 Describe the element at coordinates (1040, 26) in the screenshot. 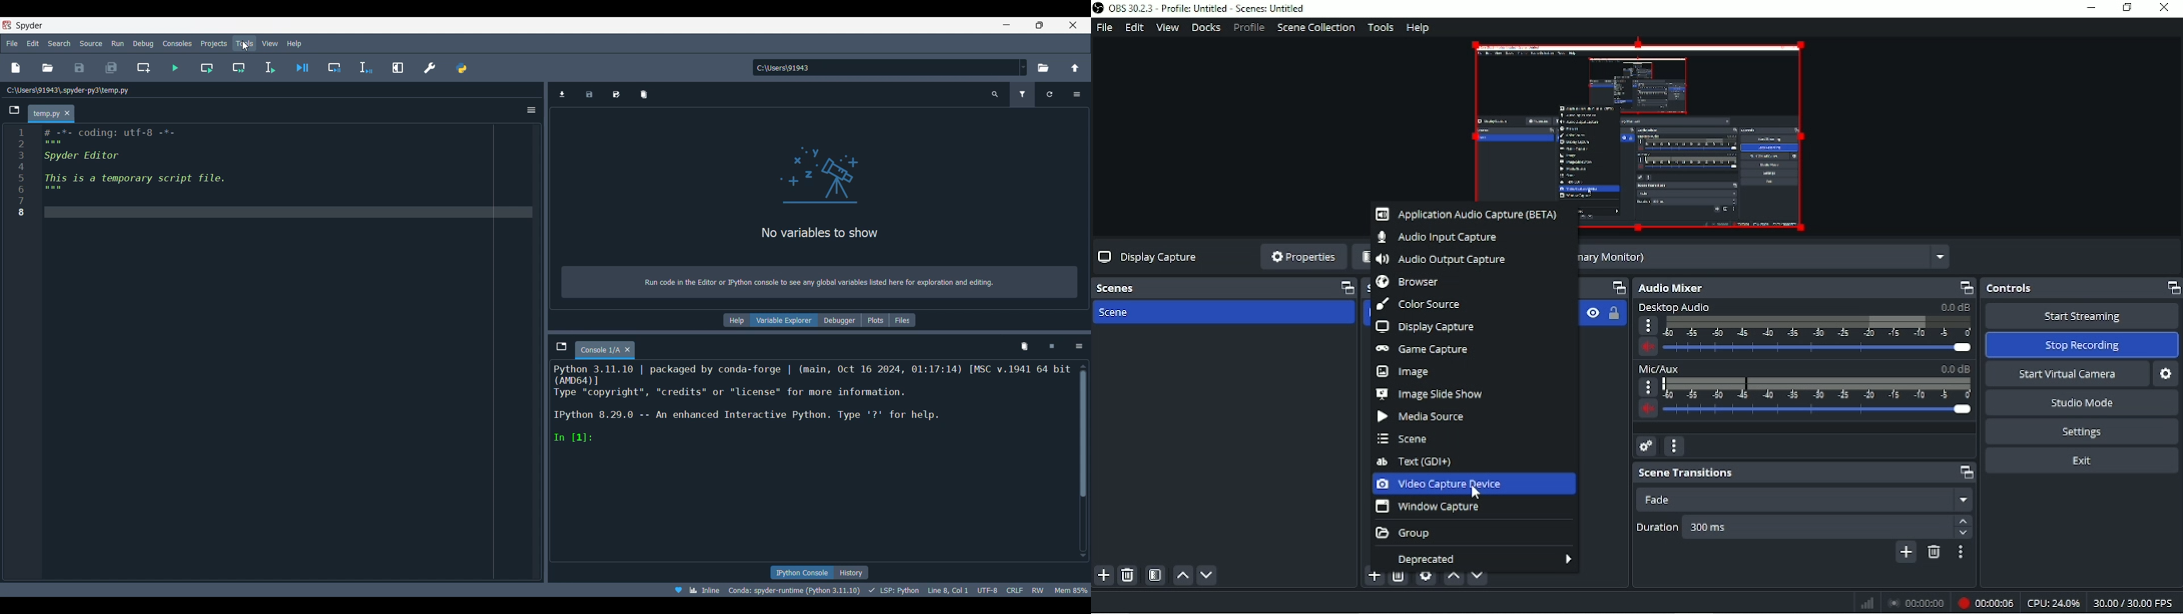

I see `Show in a smaller tab` at that location.